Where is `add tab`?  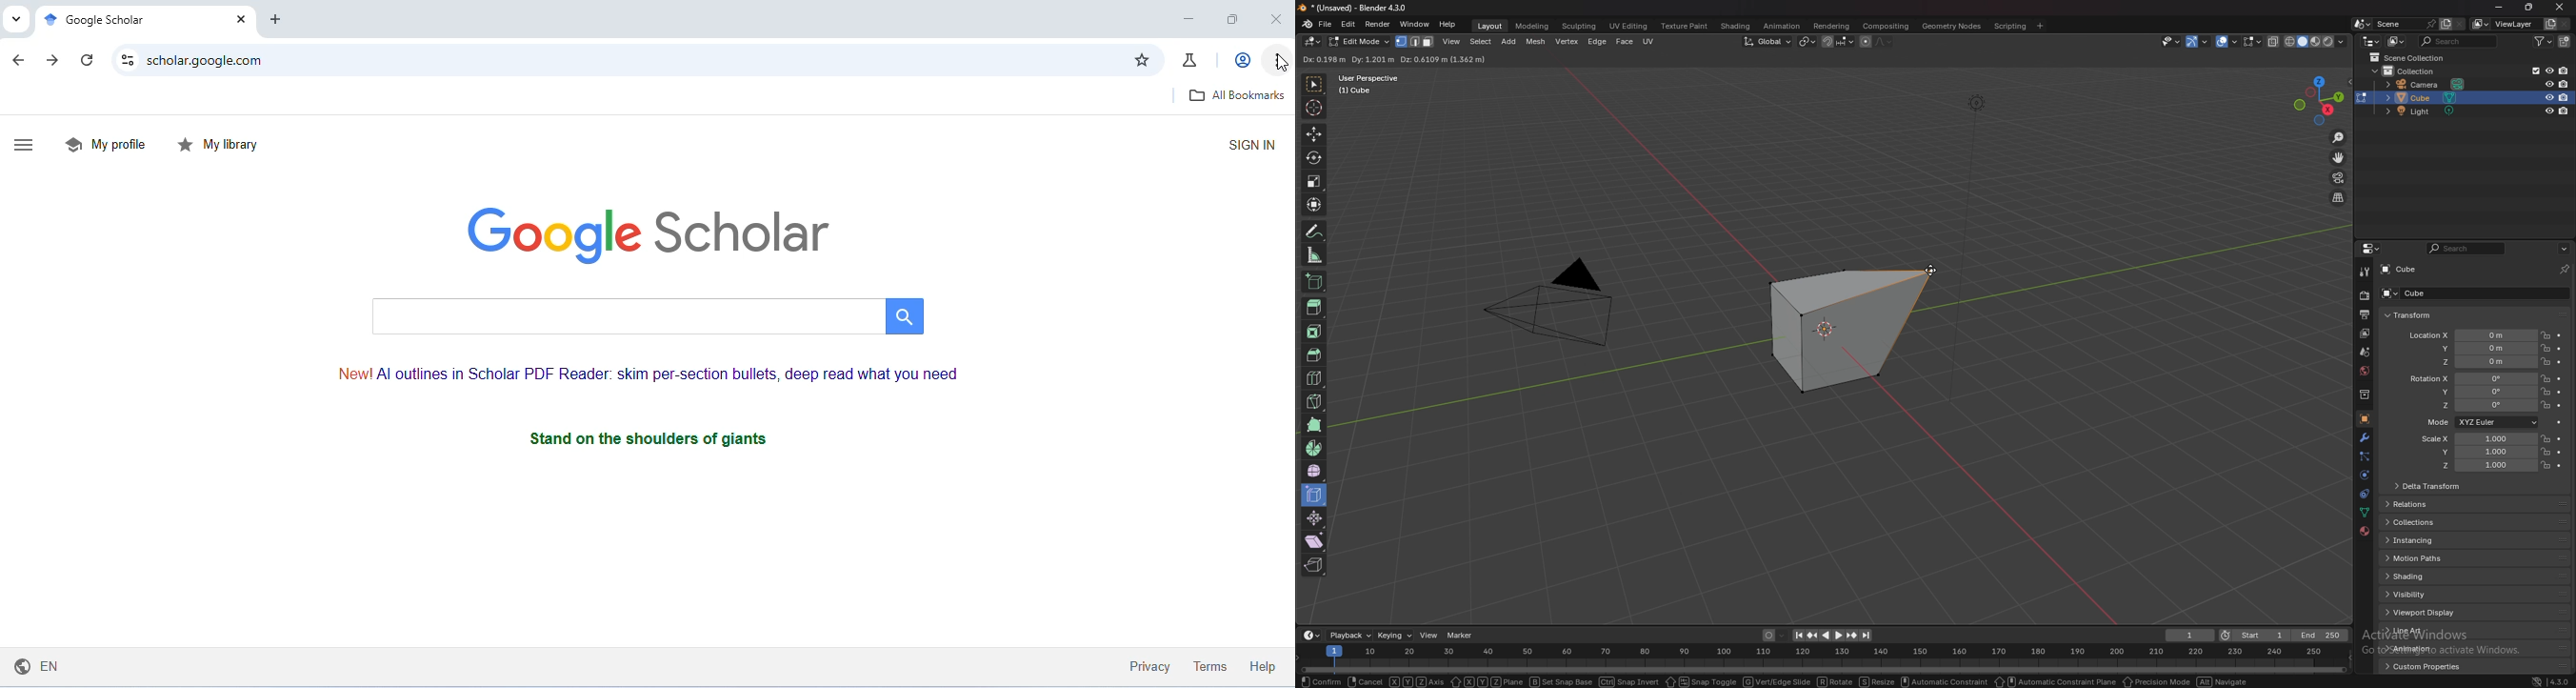
add tab is located at coordinates (278, 21).